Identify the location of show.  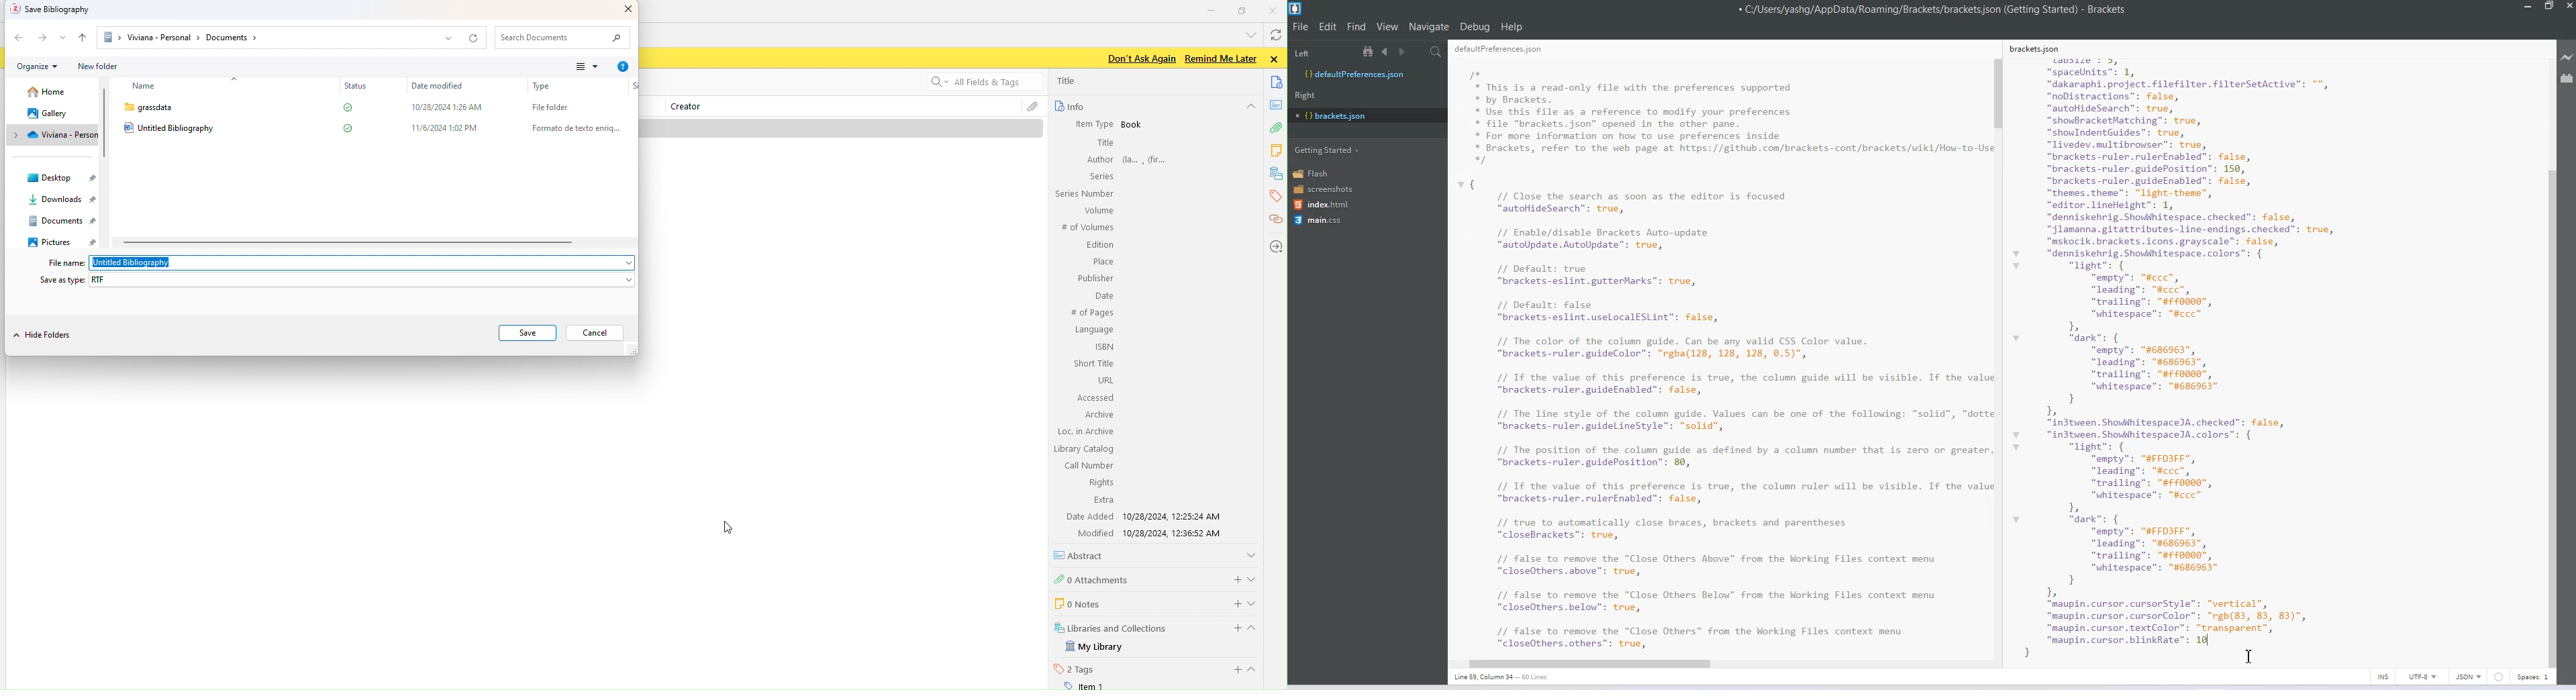
(1256, 669).